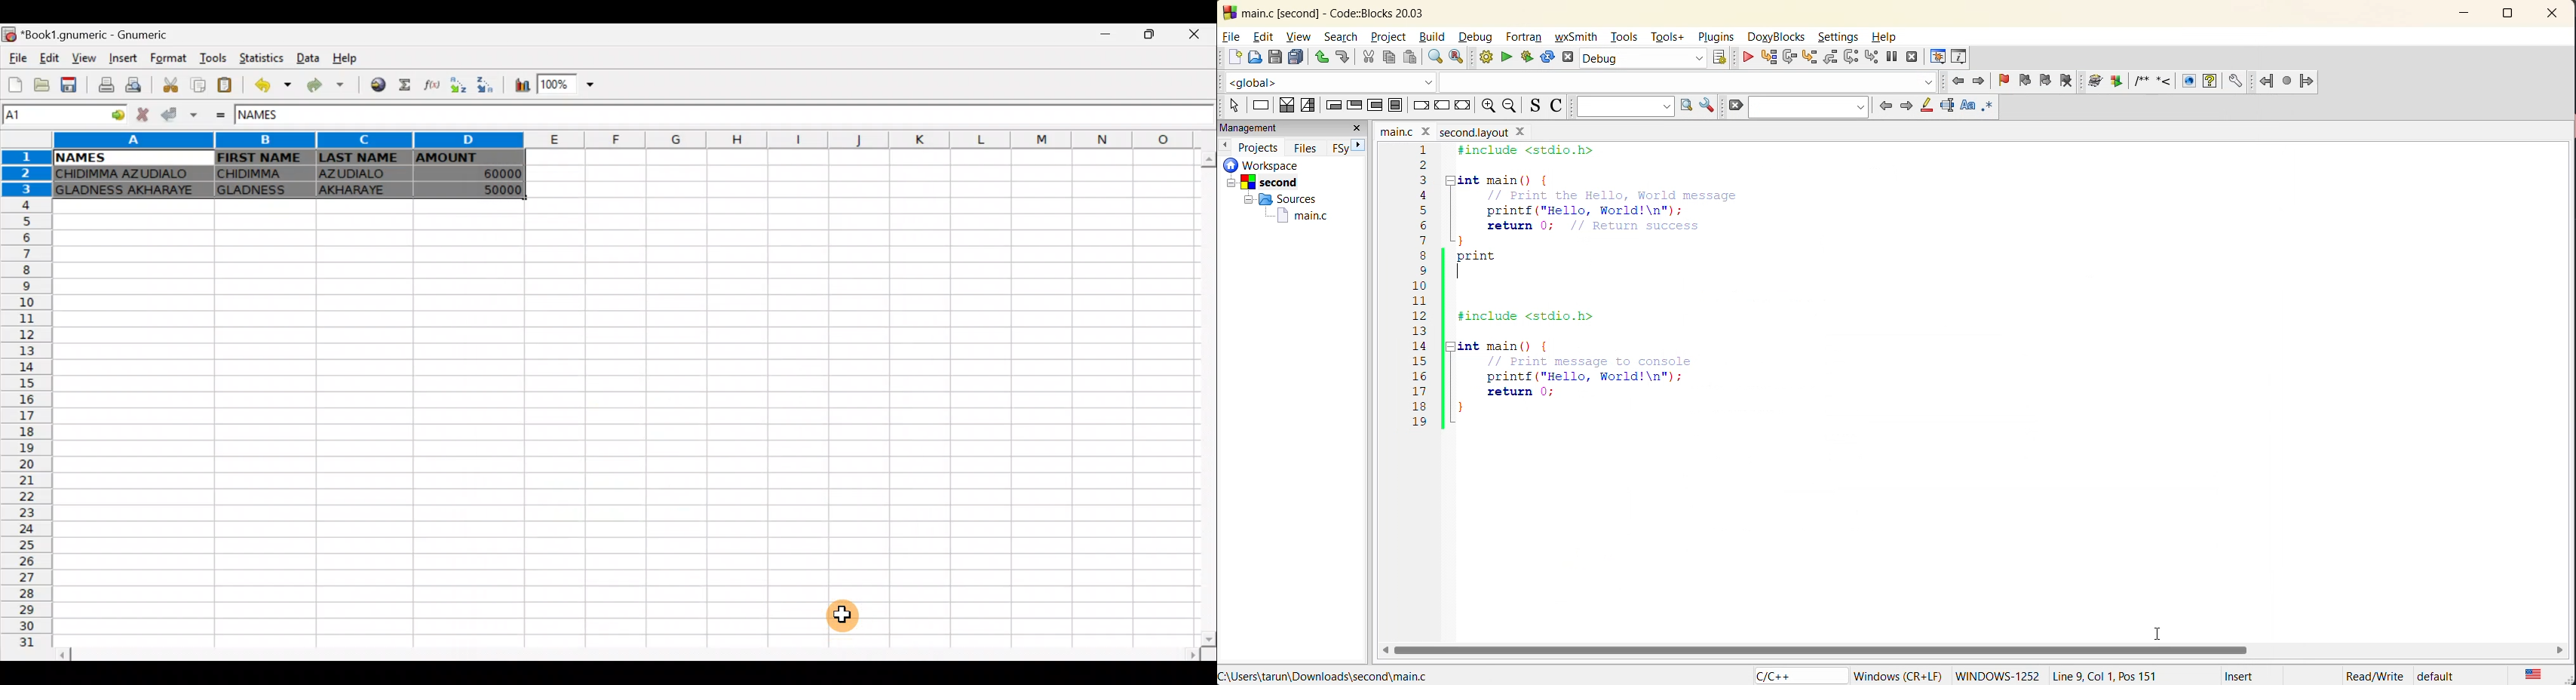 The width and height of the screenshot is (2576, 700). Describe the element at coordinates (1443, 105) in the screenshot. I see `continue instruction` at that location.